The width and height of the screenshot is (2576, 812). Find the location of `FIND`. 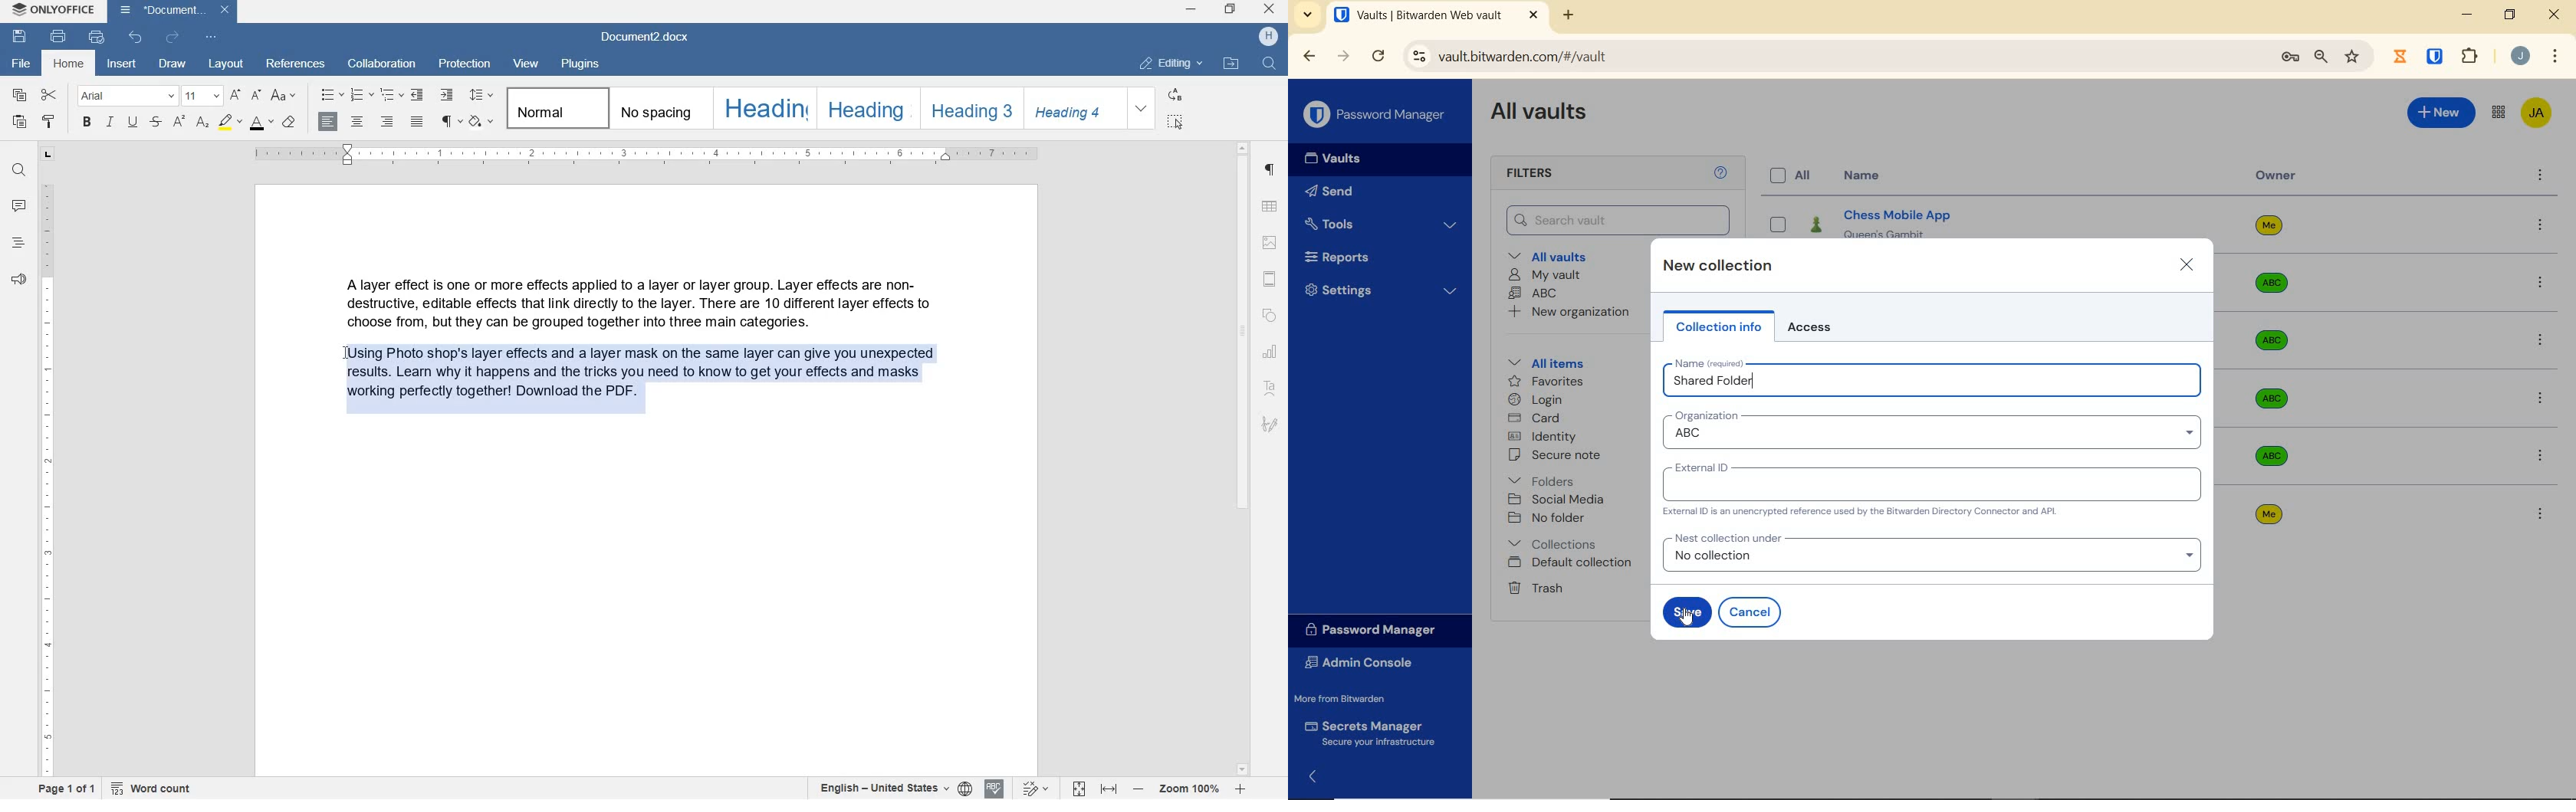

FIND is located at coordinates (19, 172).